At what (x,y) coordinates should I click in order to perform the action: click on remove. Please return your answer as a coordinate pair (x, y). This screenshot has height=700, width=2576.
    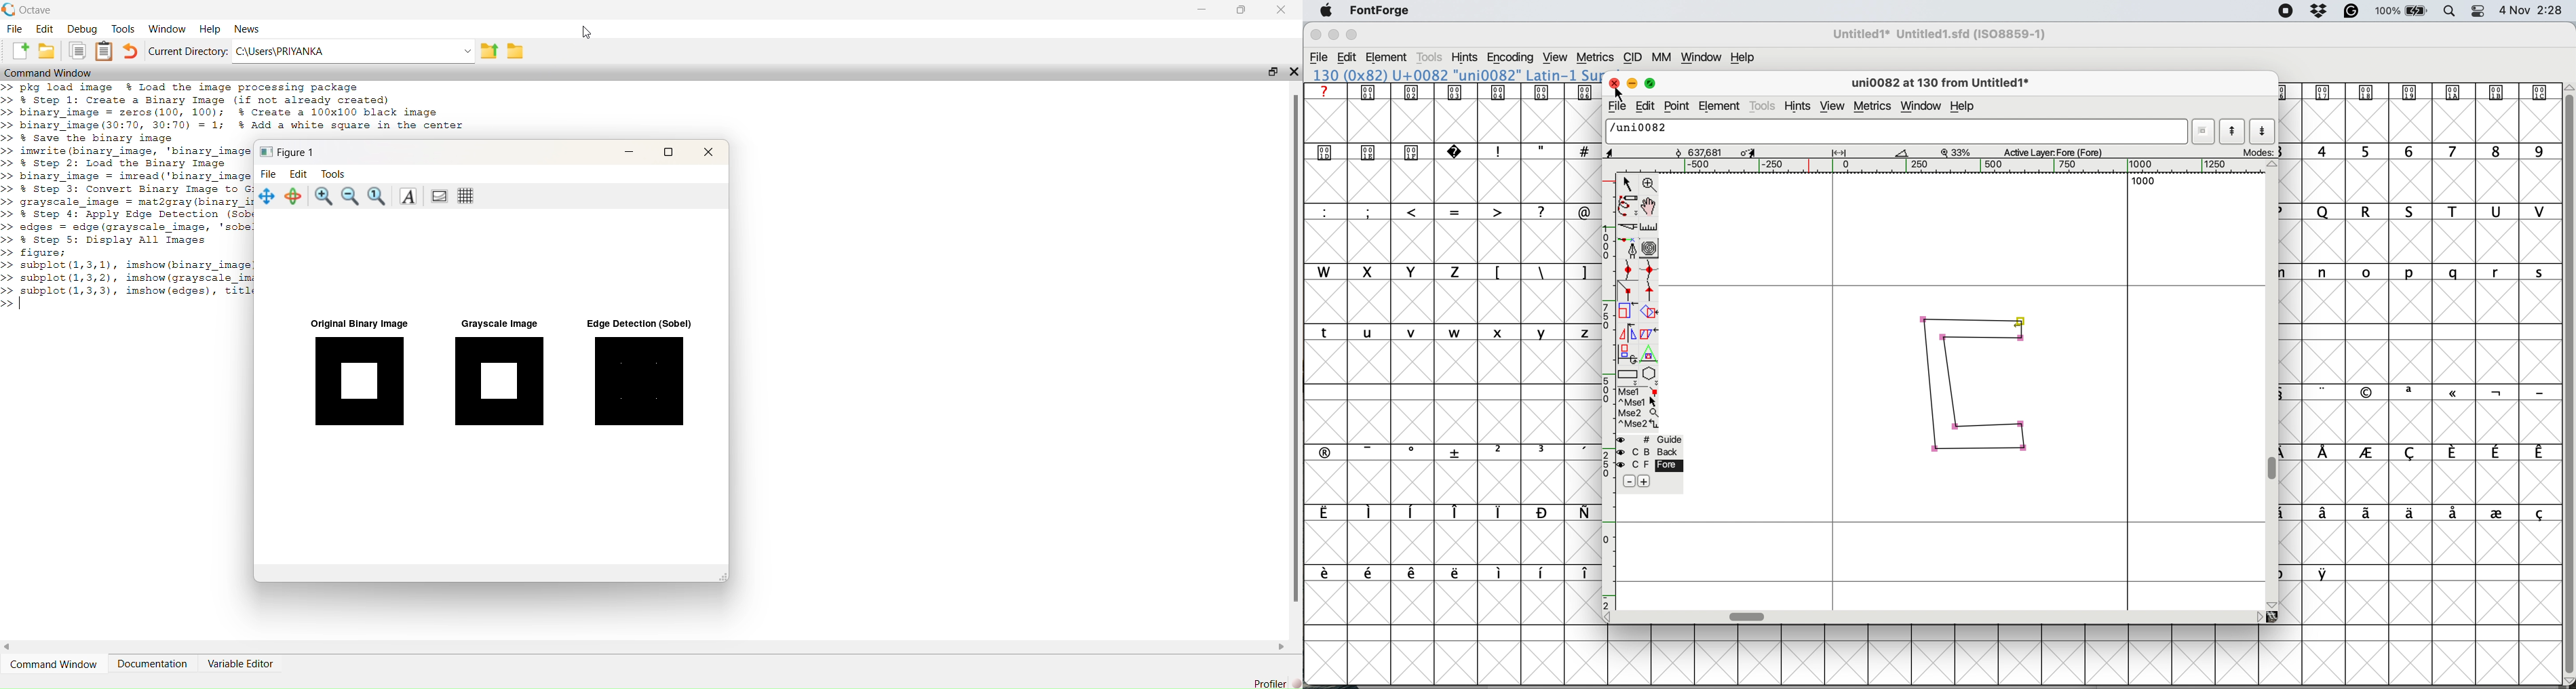
    Looking at the image, I should click on (1631, 482).